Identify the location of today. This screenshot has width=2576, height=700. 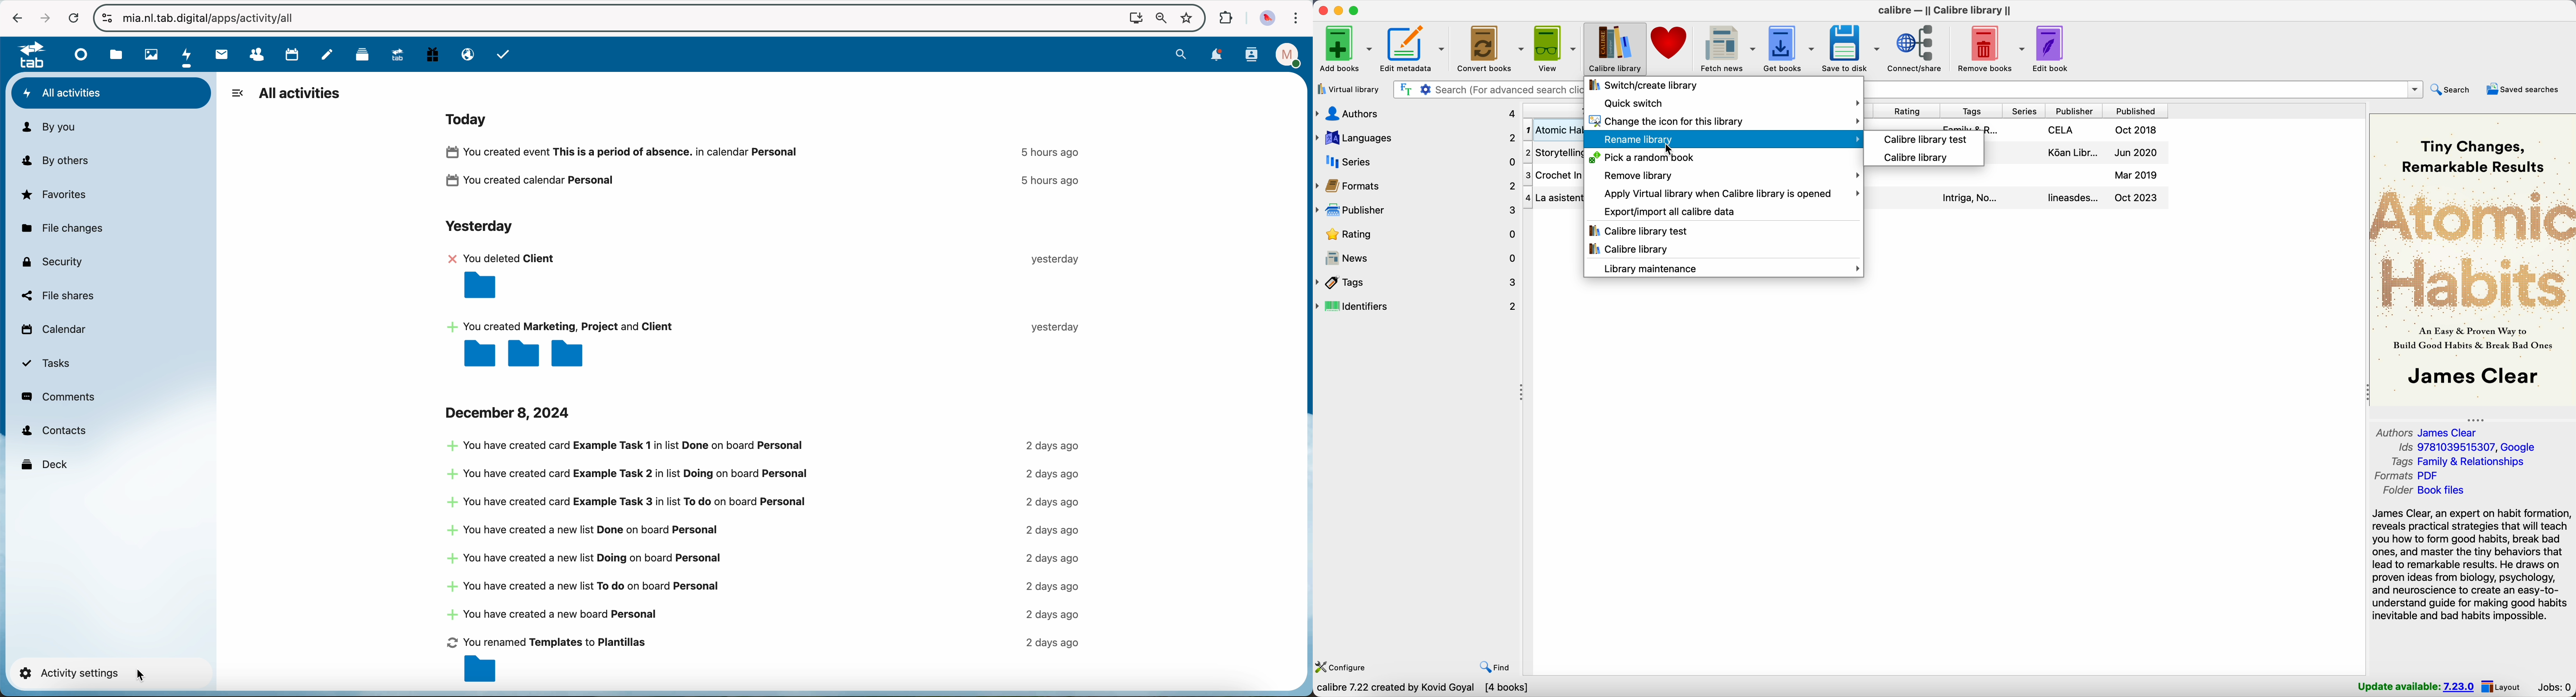
(469, 118).